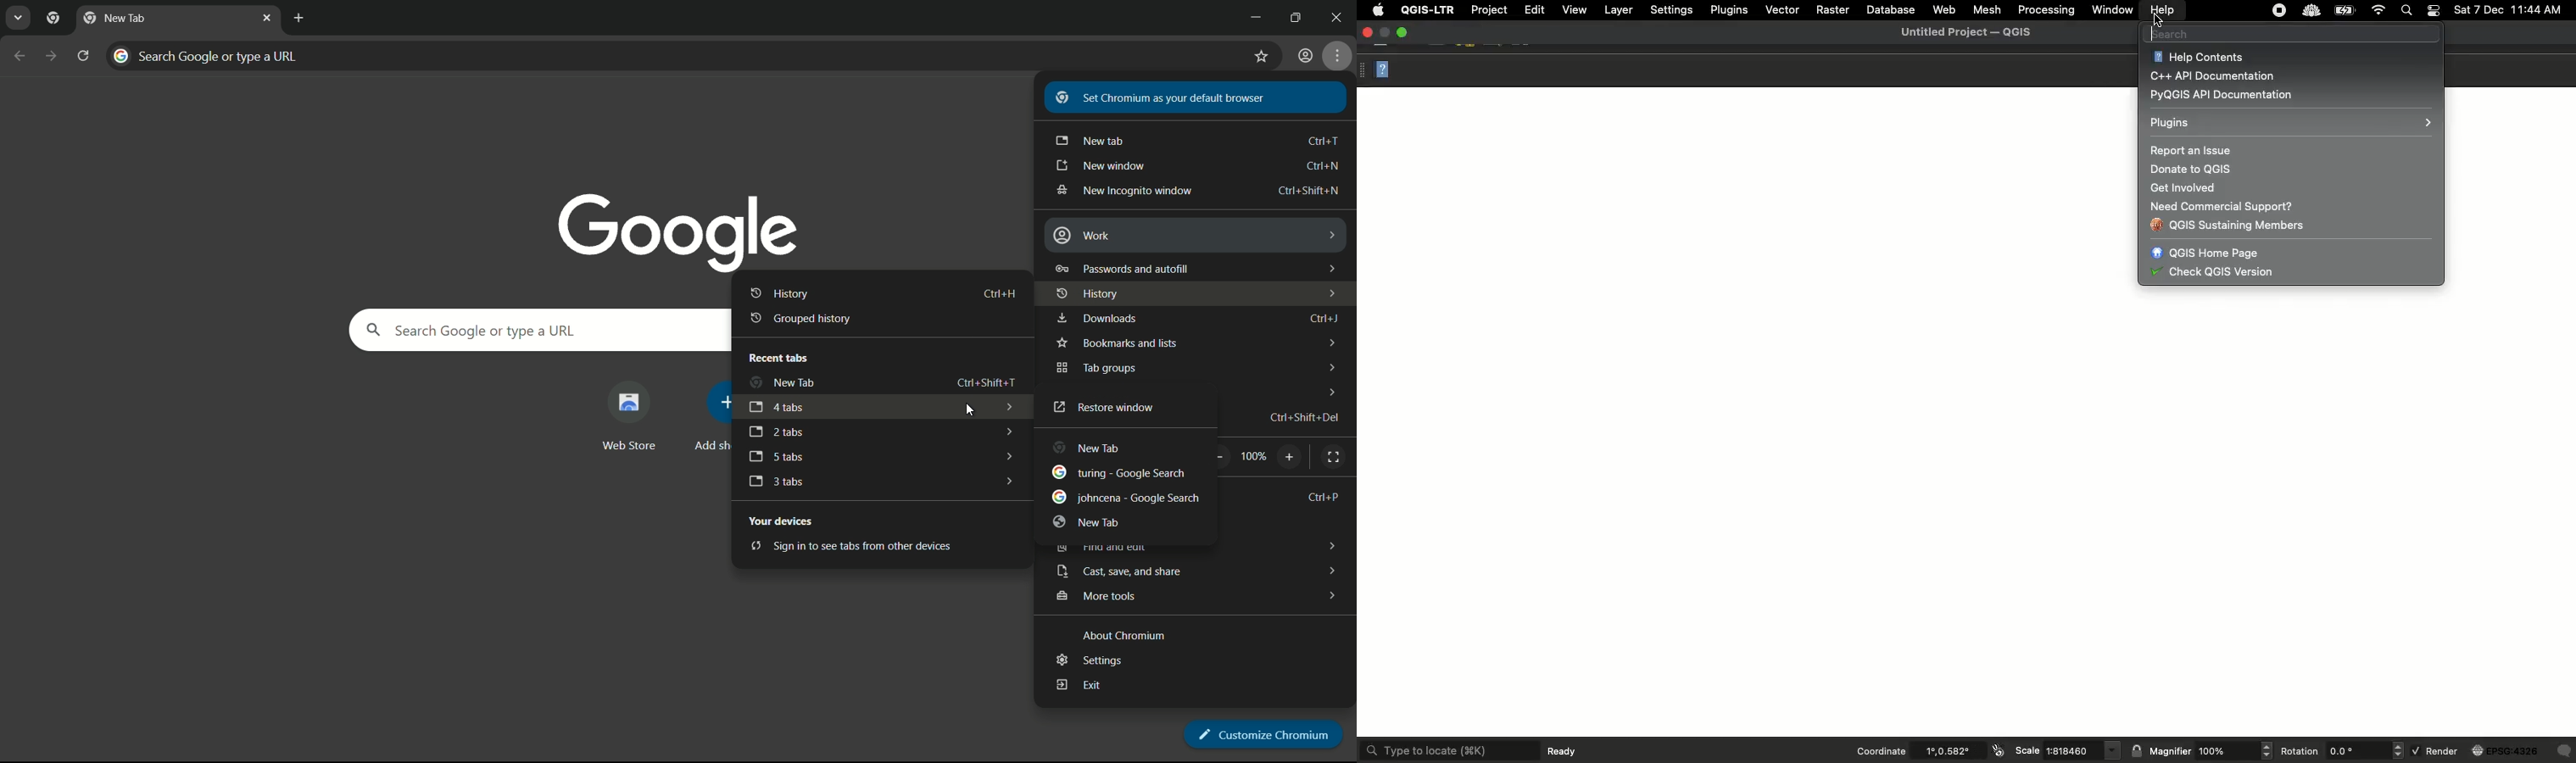 Image resolution: width=2576 pixels, height=784 pixels. I want to click on dropdown arrows, so click(1331, 342).